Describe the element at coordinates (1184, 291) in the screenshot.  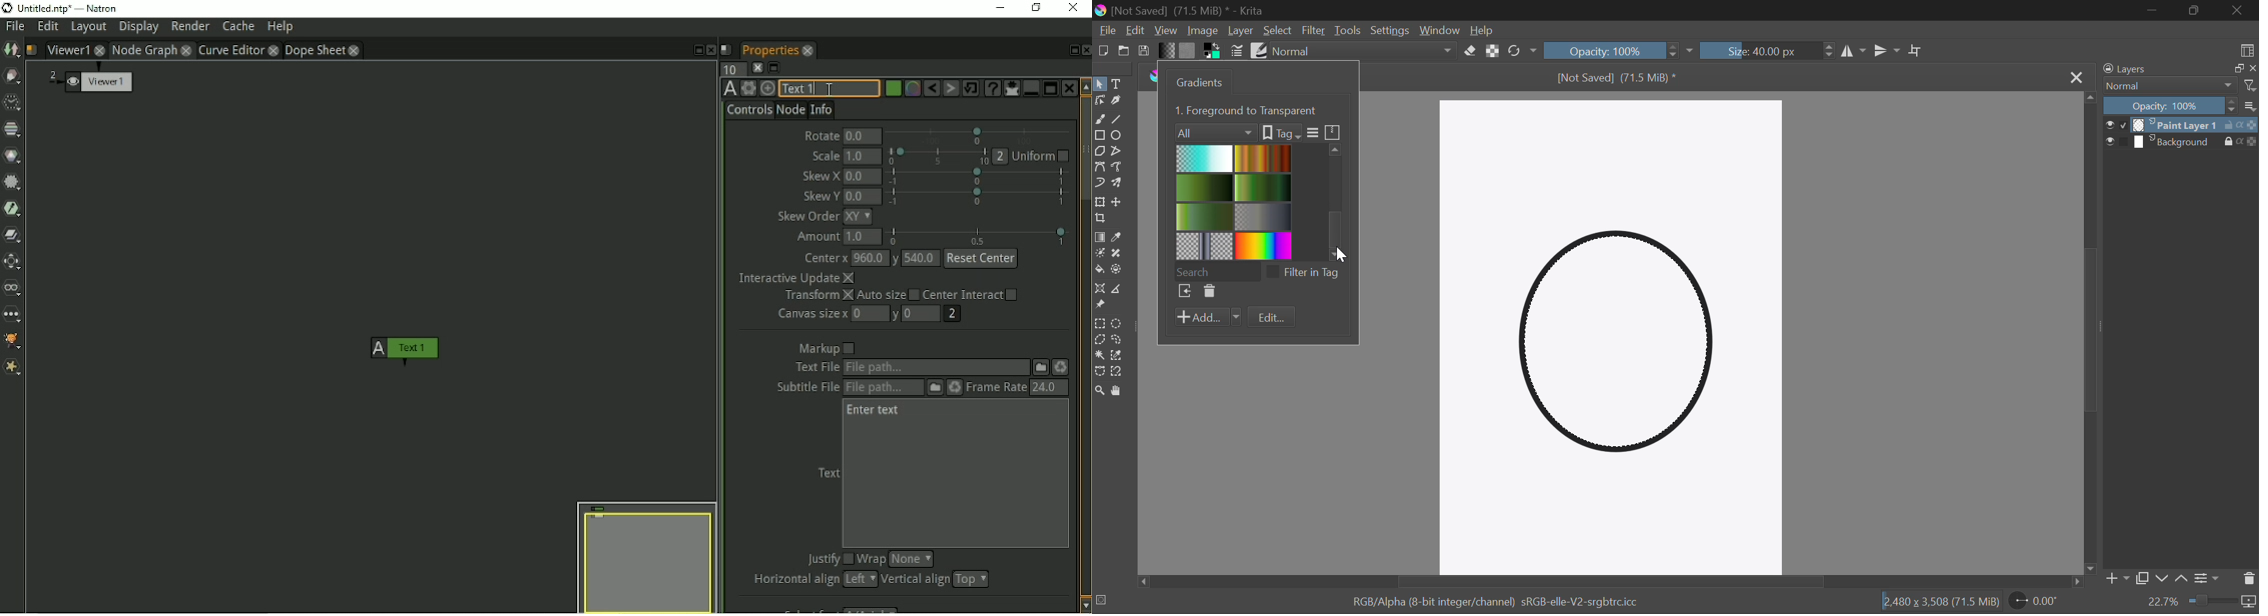
I see `Browse ` at that location.